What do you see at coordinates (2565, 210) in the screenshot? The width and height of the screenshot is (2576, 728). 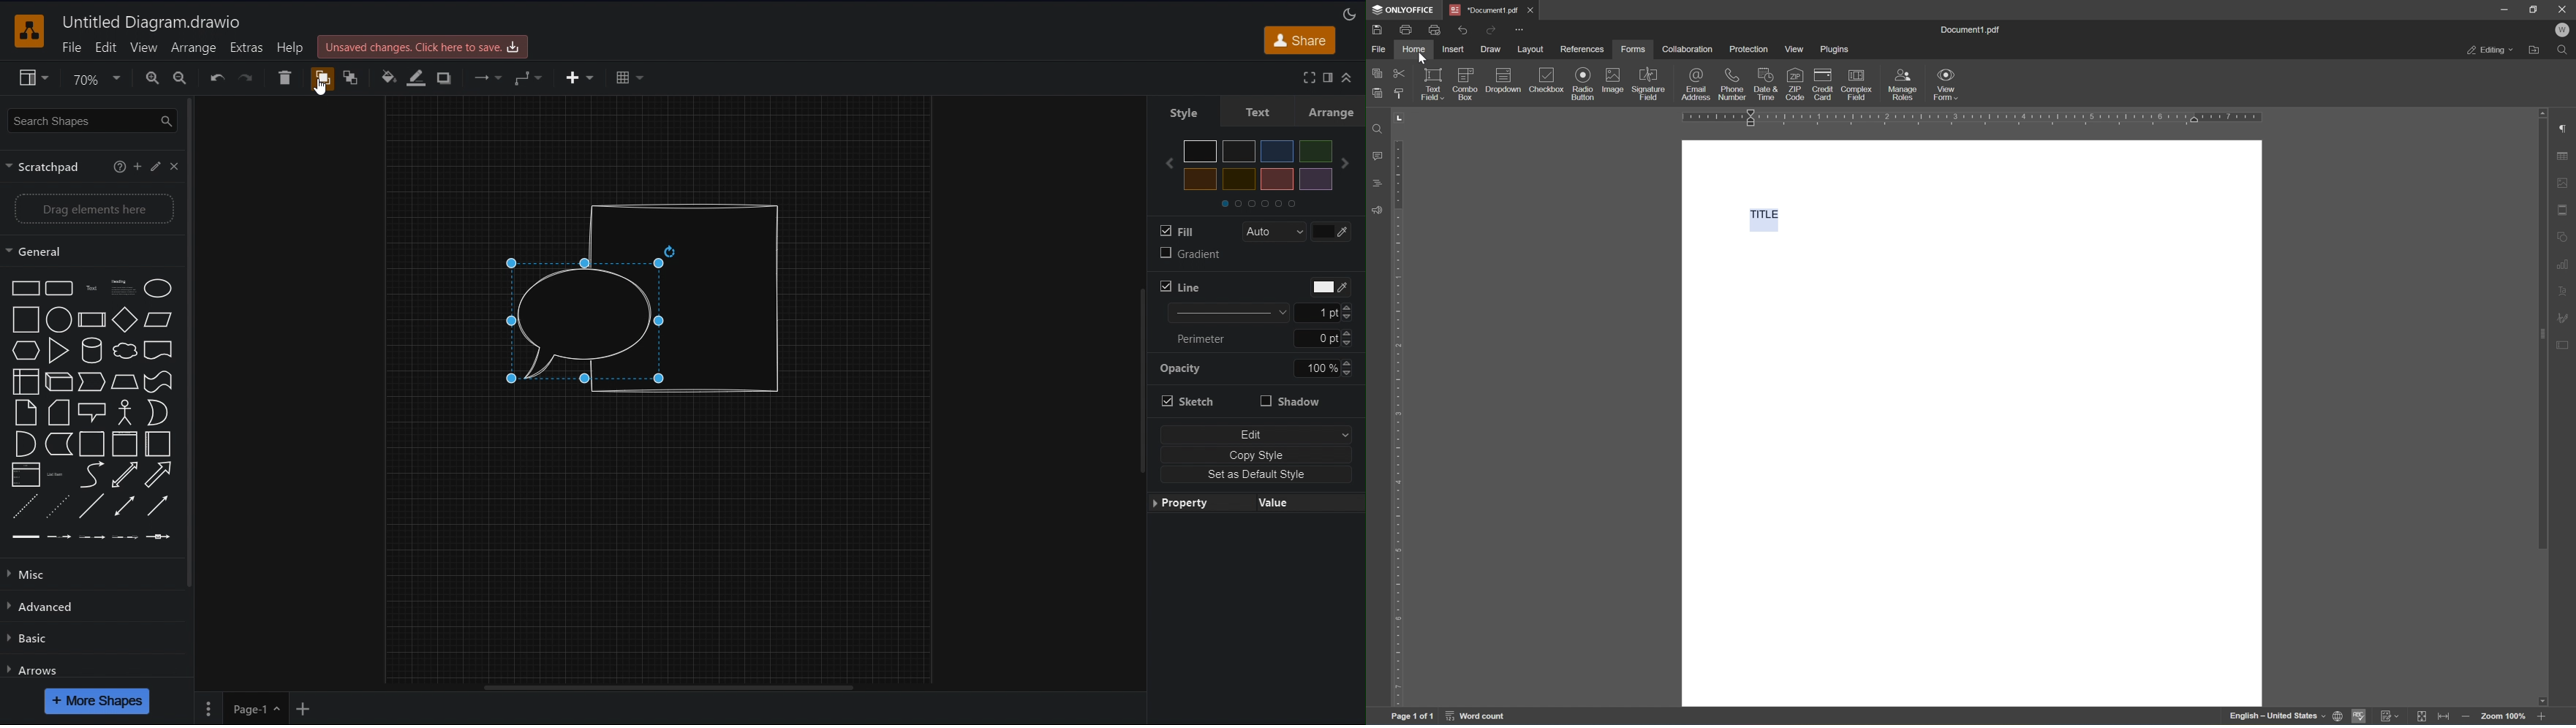 I see `header & footer settings` at bounding box center [2565, 210].